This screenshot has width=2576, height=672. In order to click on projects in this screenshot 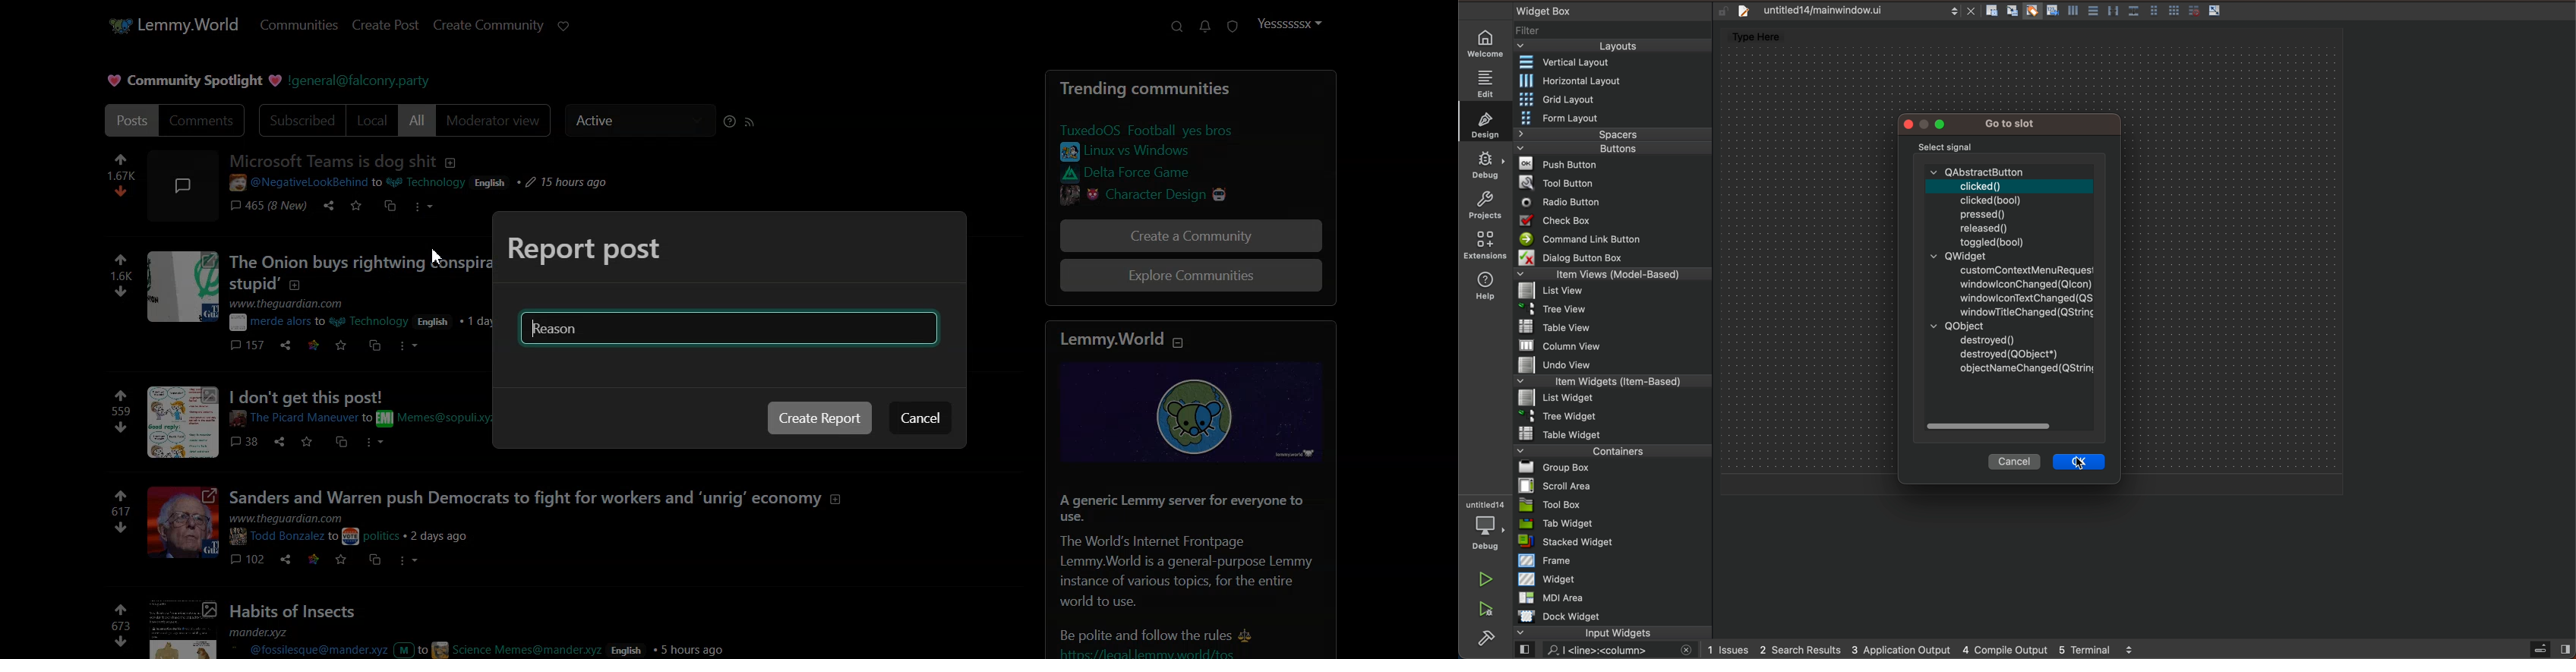, I will do `click(1484, 204)`.